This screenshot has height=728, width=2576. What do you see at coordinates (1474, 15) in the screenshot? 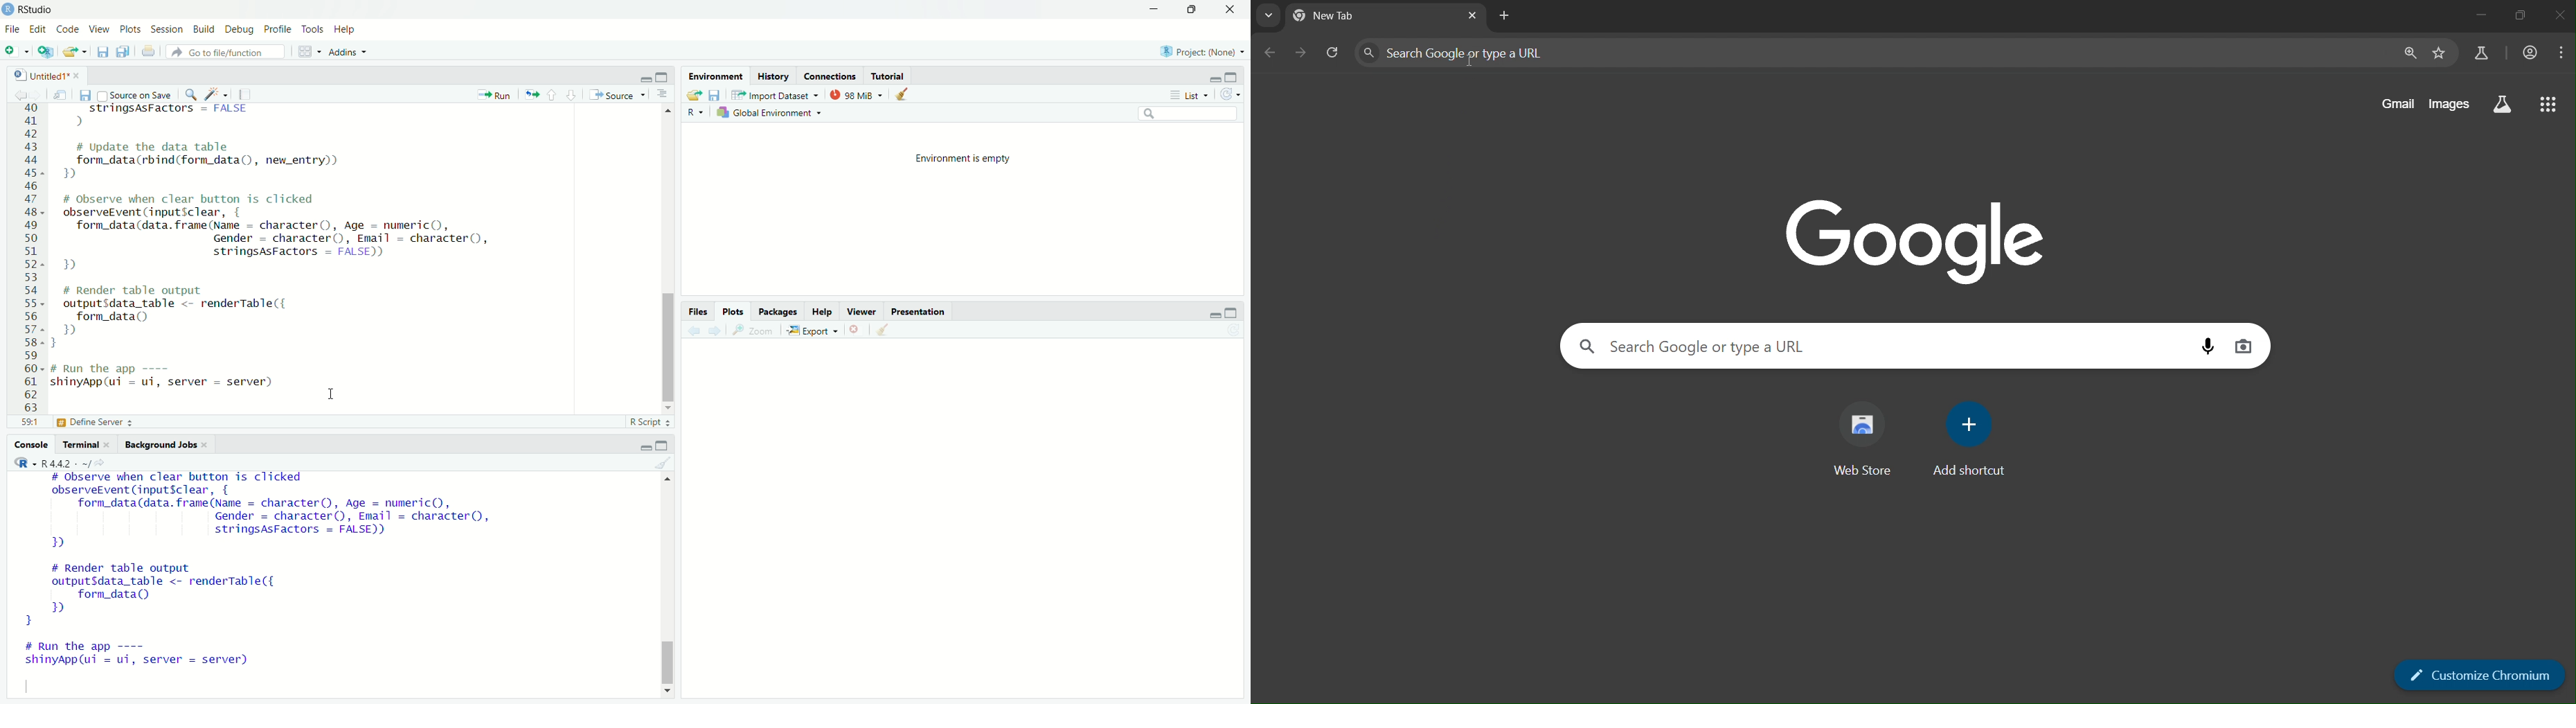
I see `close tab` at bounding box center [1474, 15].